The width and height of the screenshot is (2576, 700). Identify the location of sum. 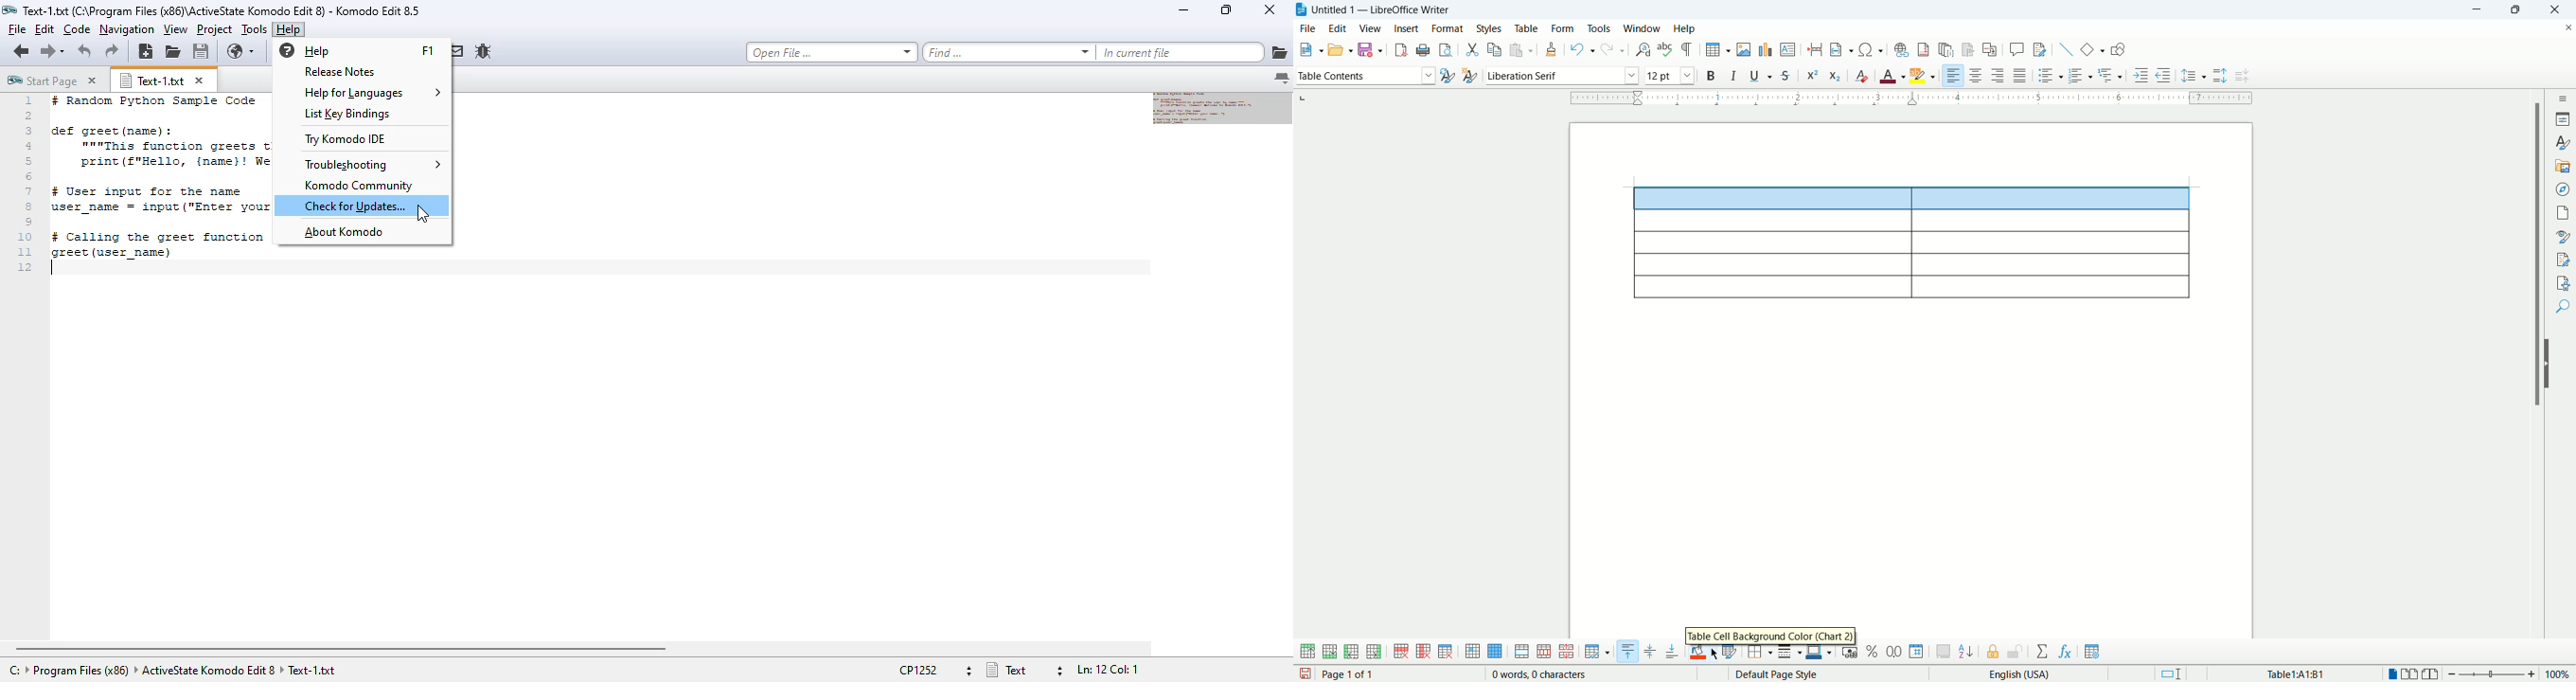
(2044, 652).